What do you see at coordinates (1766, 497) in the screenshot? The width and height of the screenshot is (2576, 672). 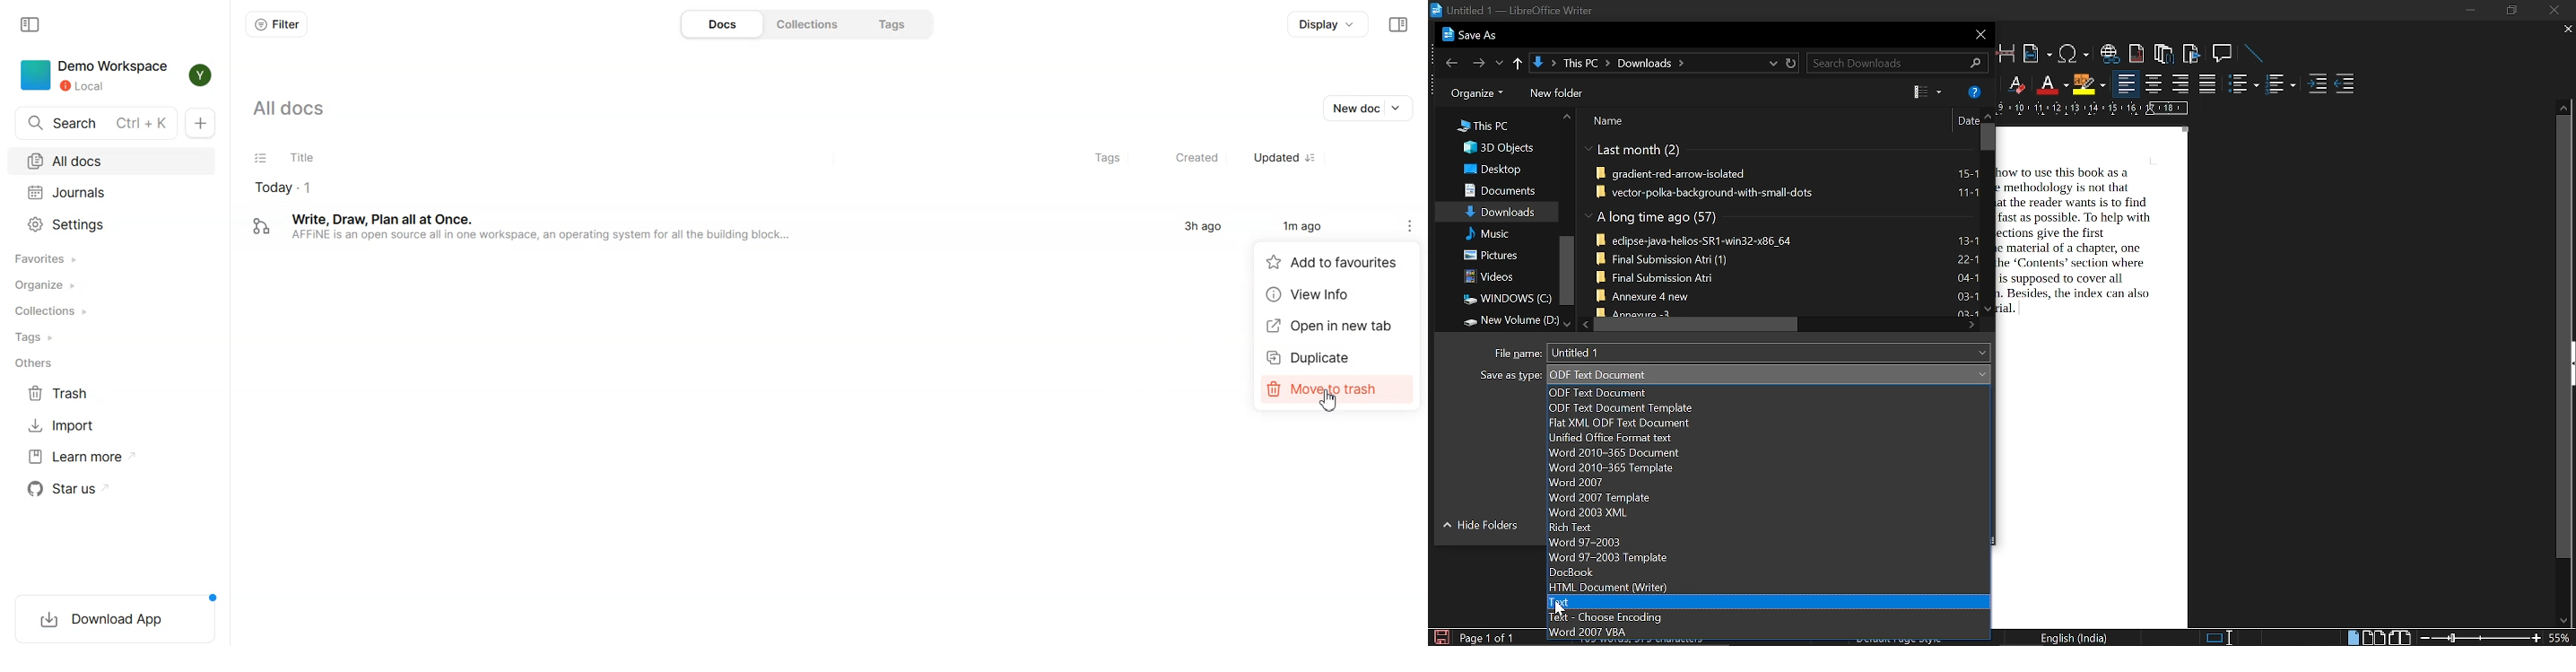 I see `word 2007 template` at bounding box center [1766, 497].